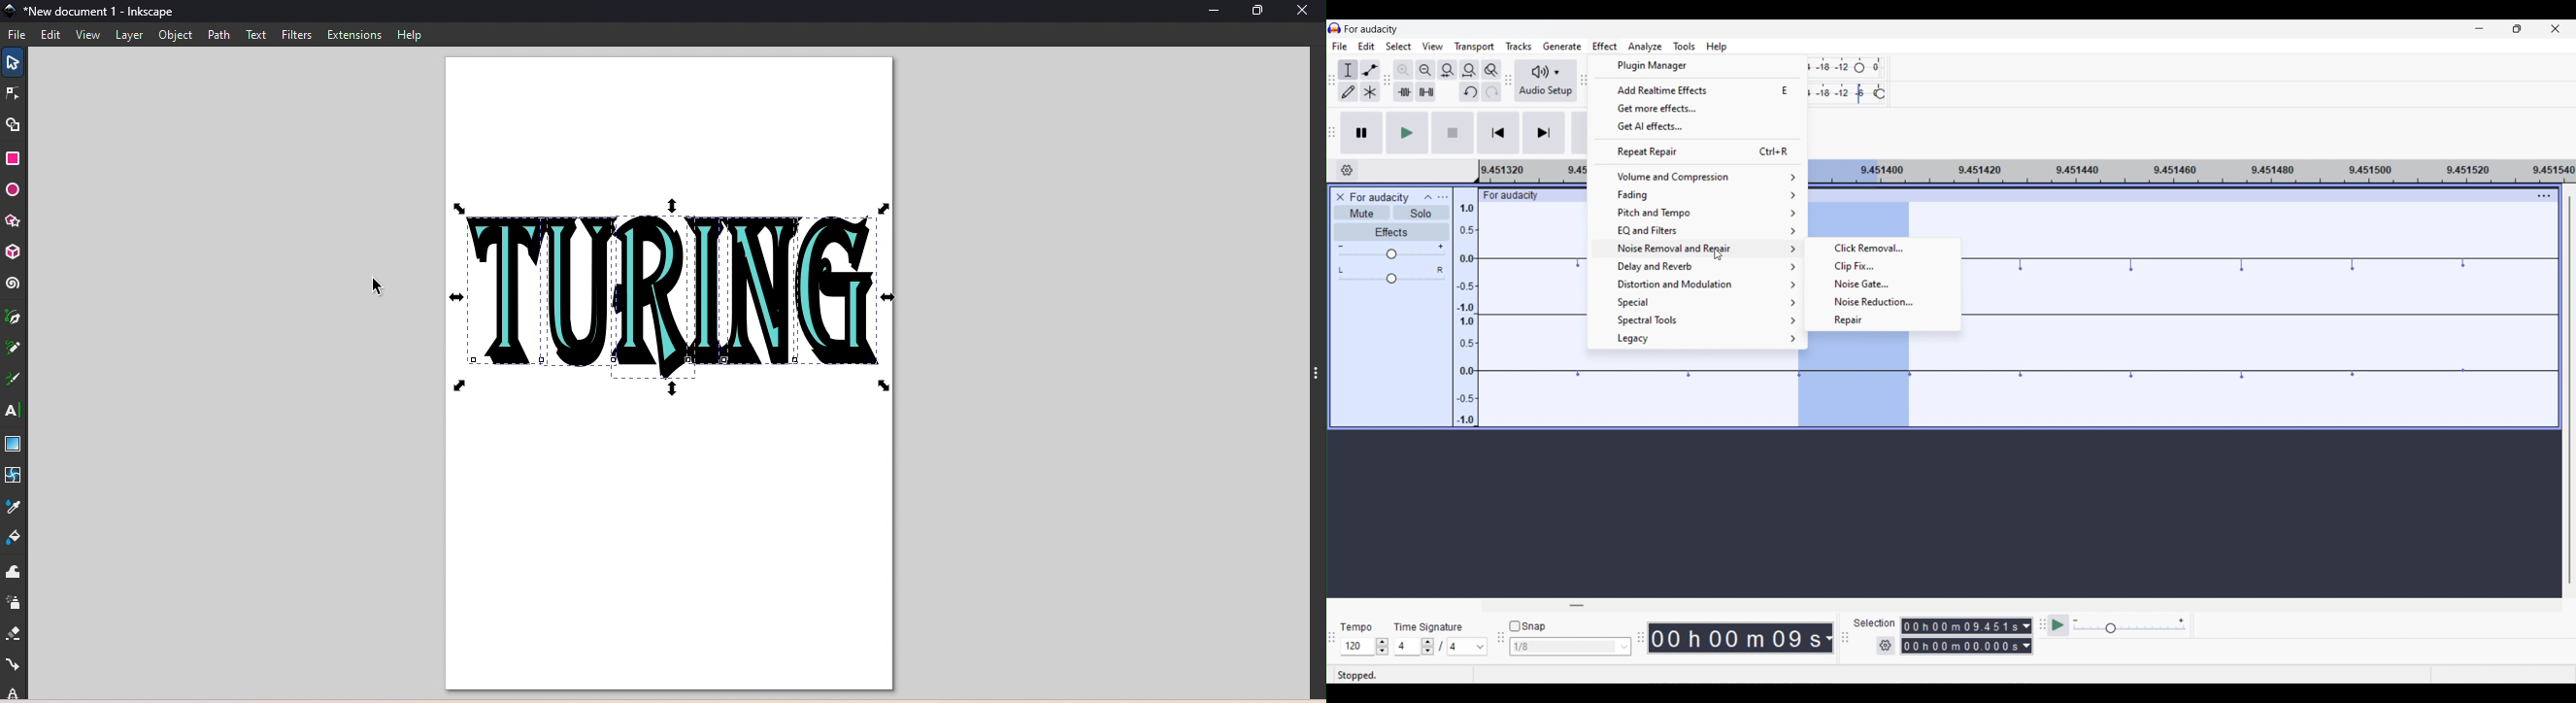 The image size is (2576, 728). What do you see at coordinates (2026, 636) in the screenshot?
I see `Selection measurement` at bounding box center [2026, 636].